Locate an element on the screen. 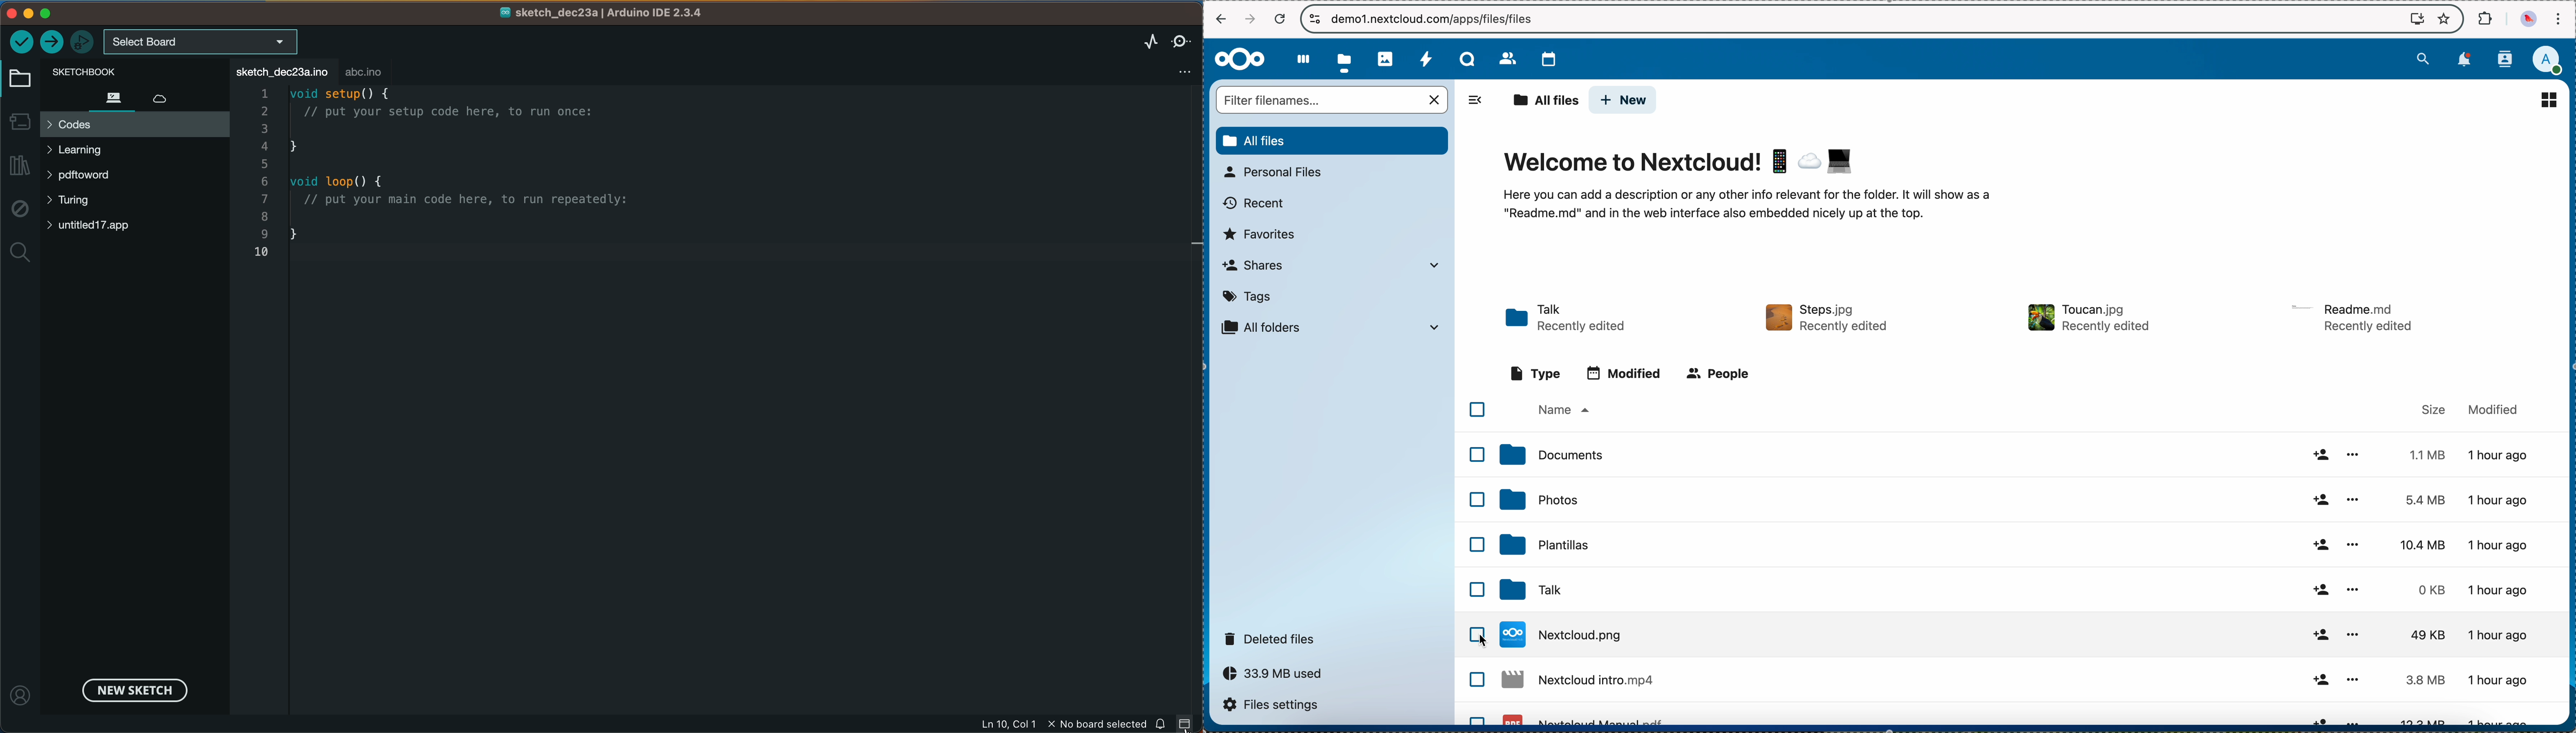 The width and height of the screenshot is (2576, 756). install Nextcloud is located at coordinates (2417, 20).